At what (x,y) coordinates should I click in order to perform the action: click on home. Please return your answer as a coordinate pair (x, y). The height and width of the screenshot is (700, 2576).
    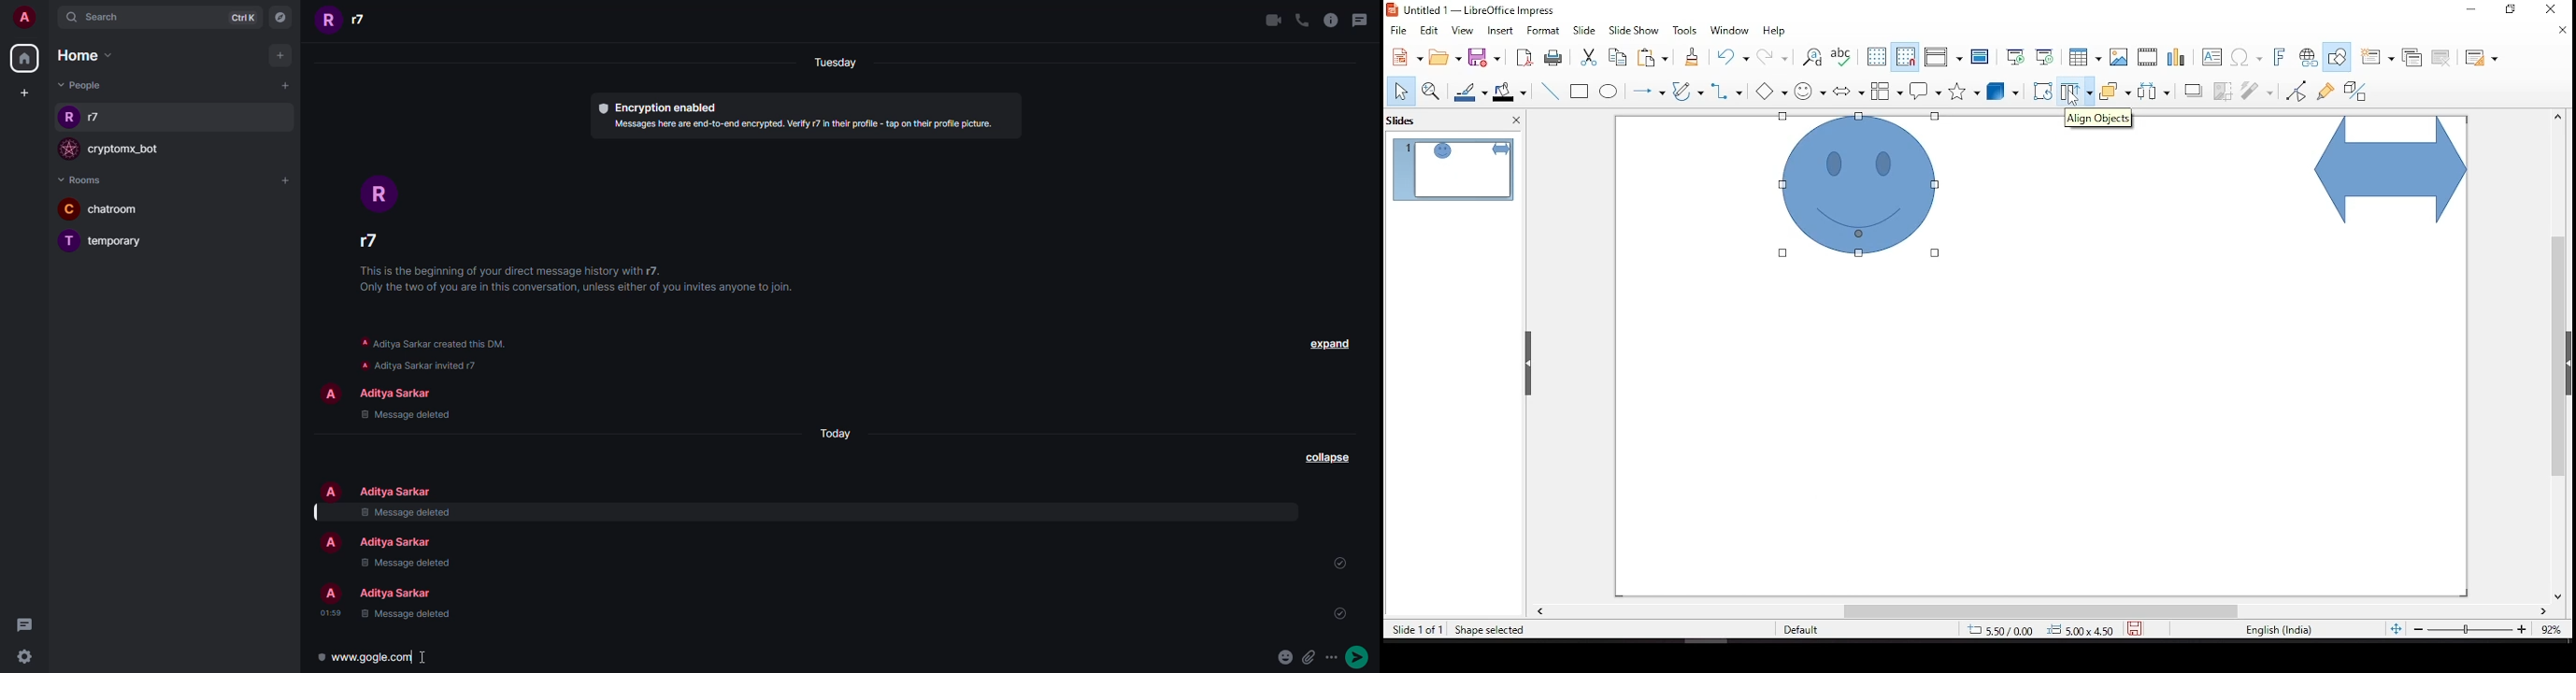
    Looking at the image, I should click on (24, 60).